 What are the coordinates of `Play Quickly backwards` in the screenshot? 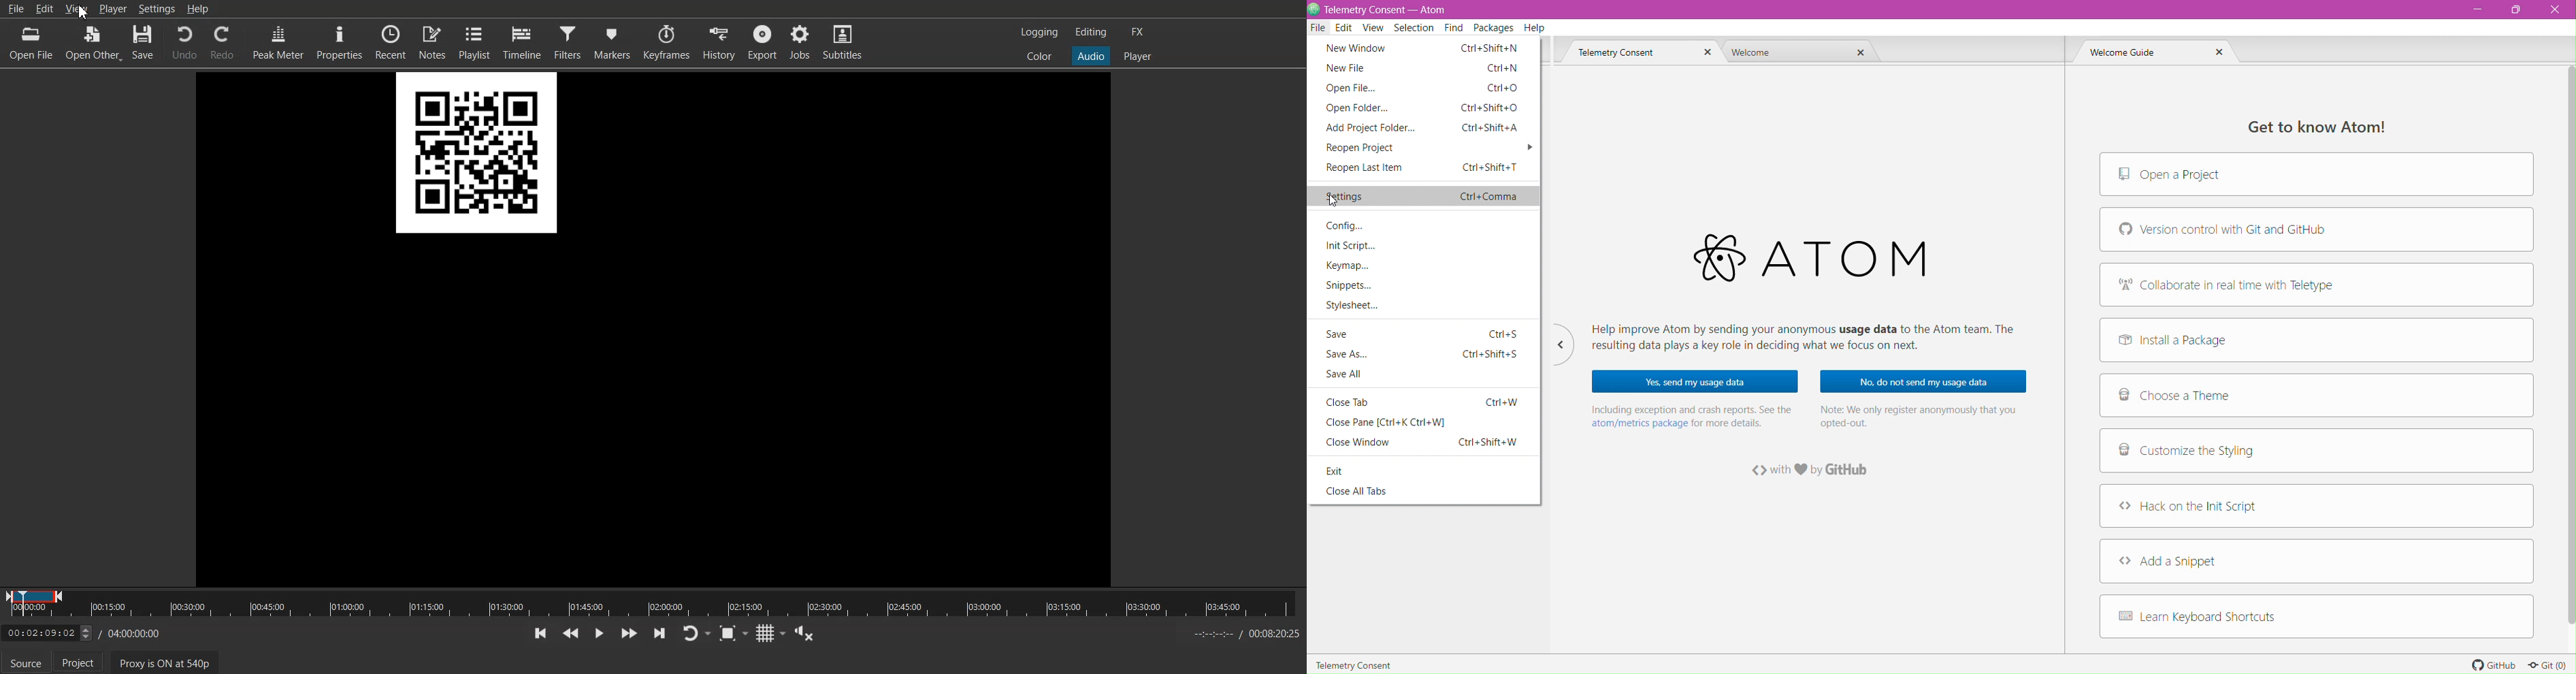 It's located at (572, 633).